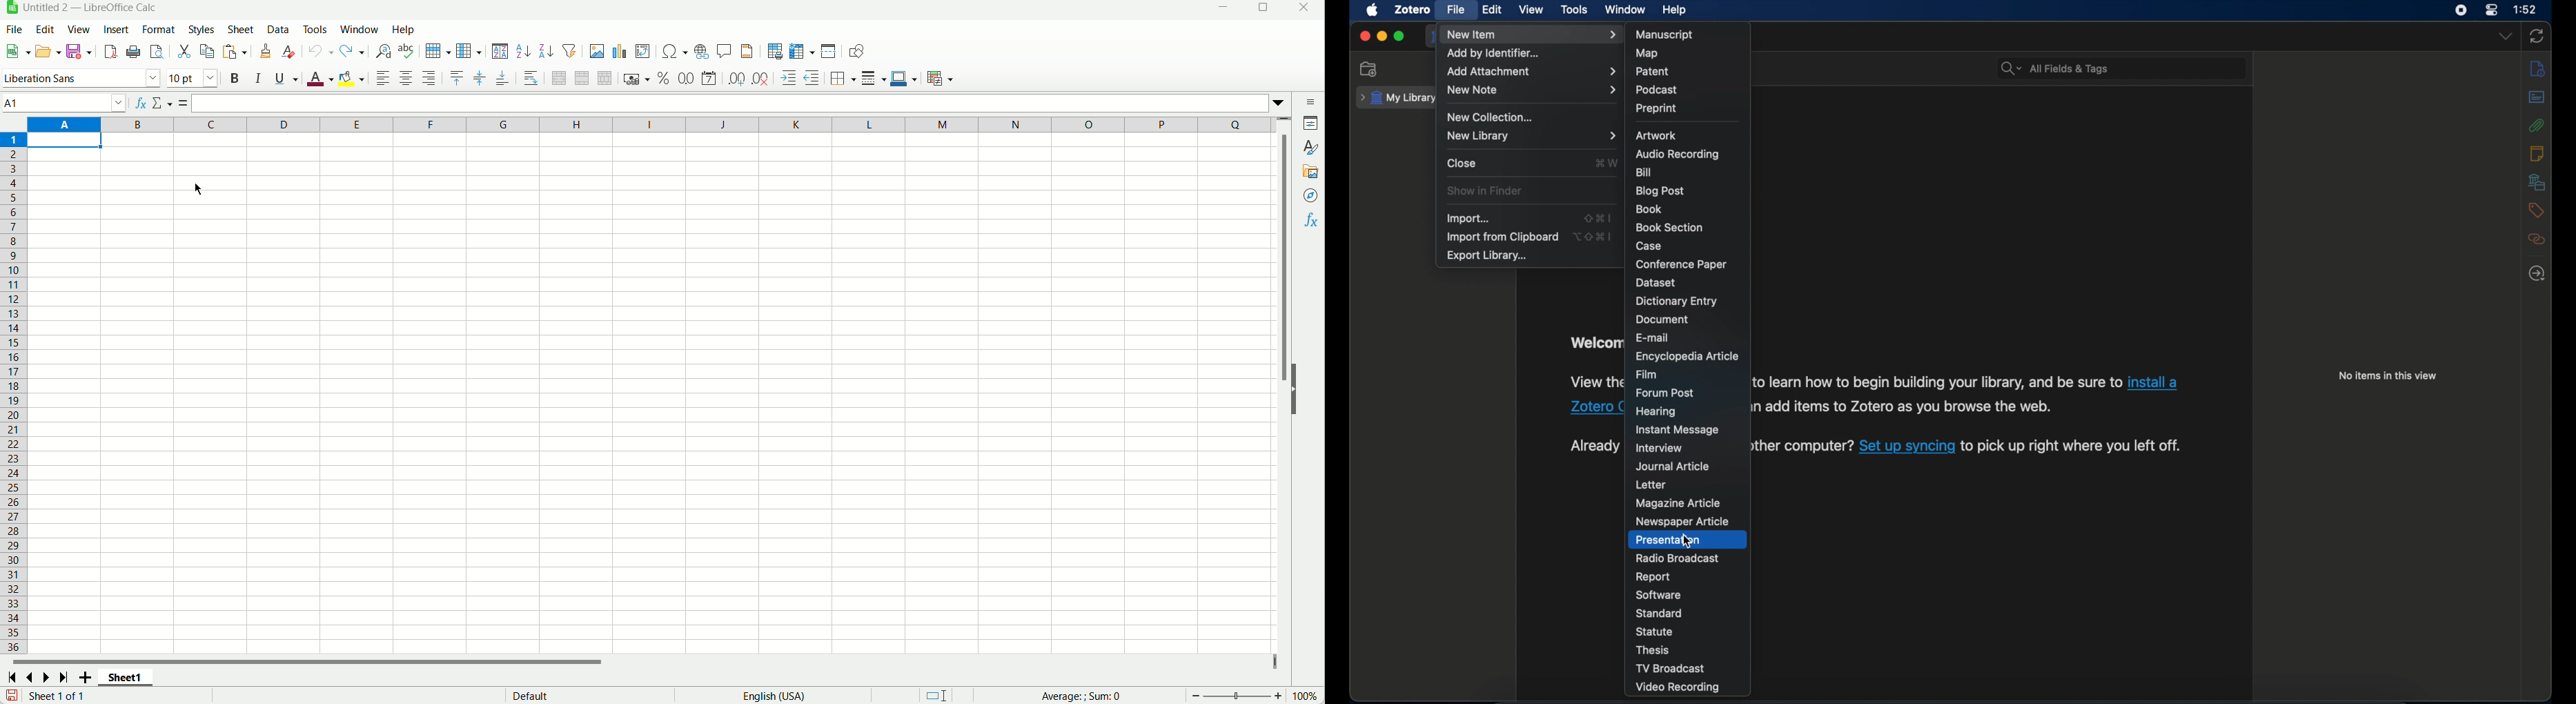  Describe the element at coordinates (643, 51) in the screenshot. I see `Insert pivot table` at that location.